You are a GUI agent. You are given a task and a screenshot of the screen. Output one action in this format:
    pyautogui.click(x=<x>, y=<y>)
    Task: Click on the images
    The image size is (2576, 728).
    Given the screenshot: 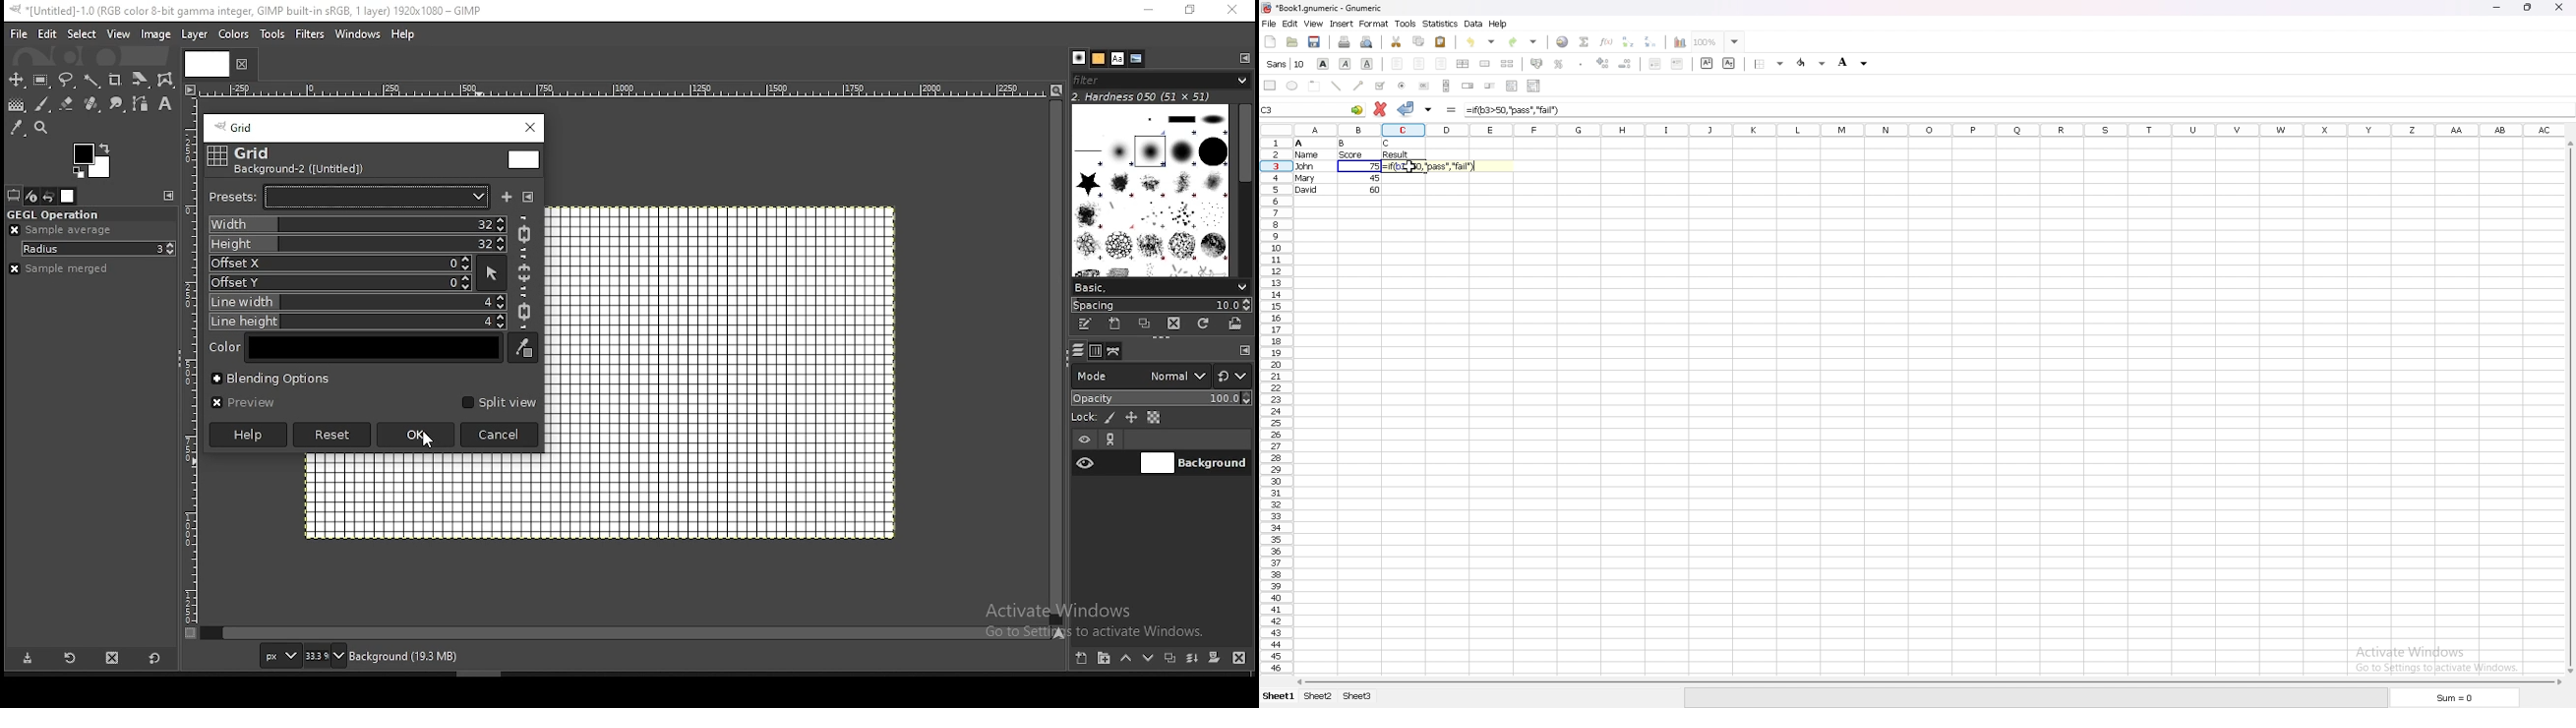 What is the action you would take?
    pyautogui.click(x=69, y=197)
    